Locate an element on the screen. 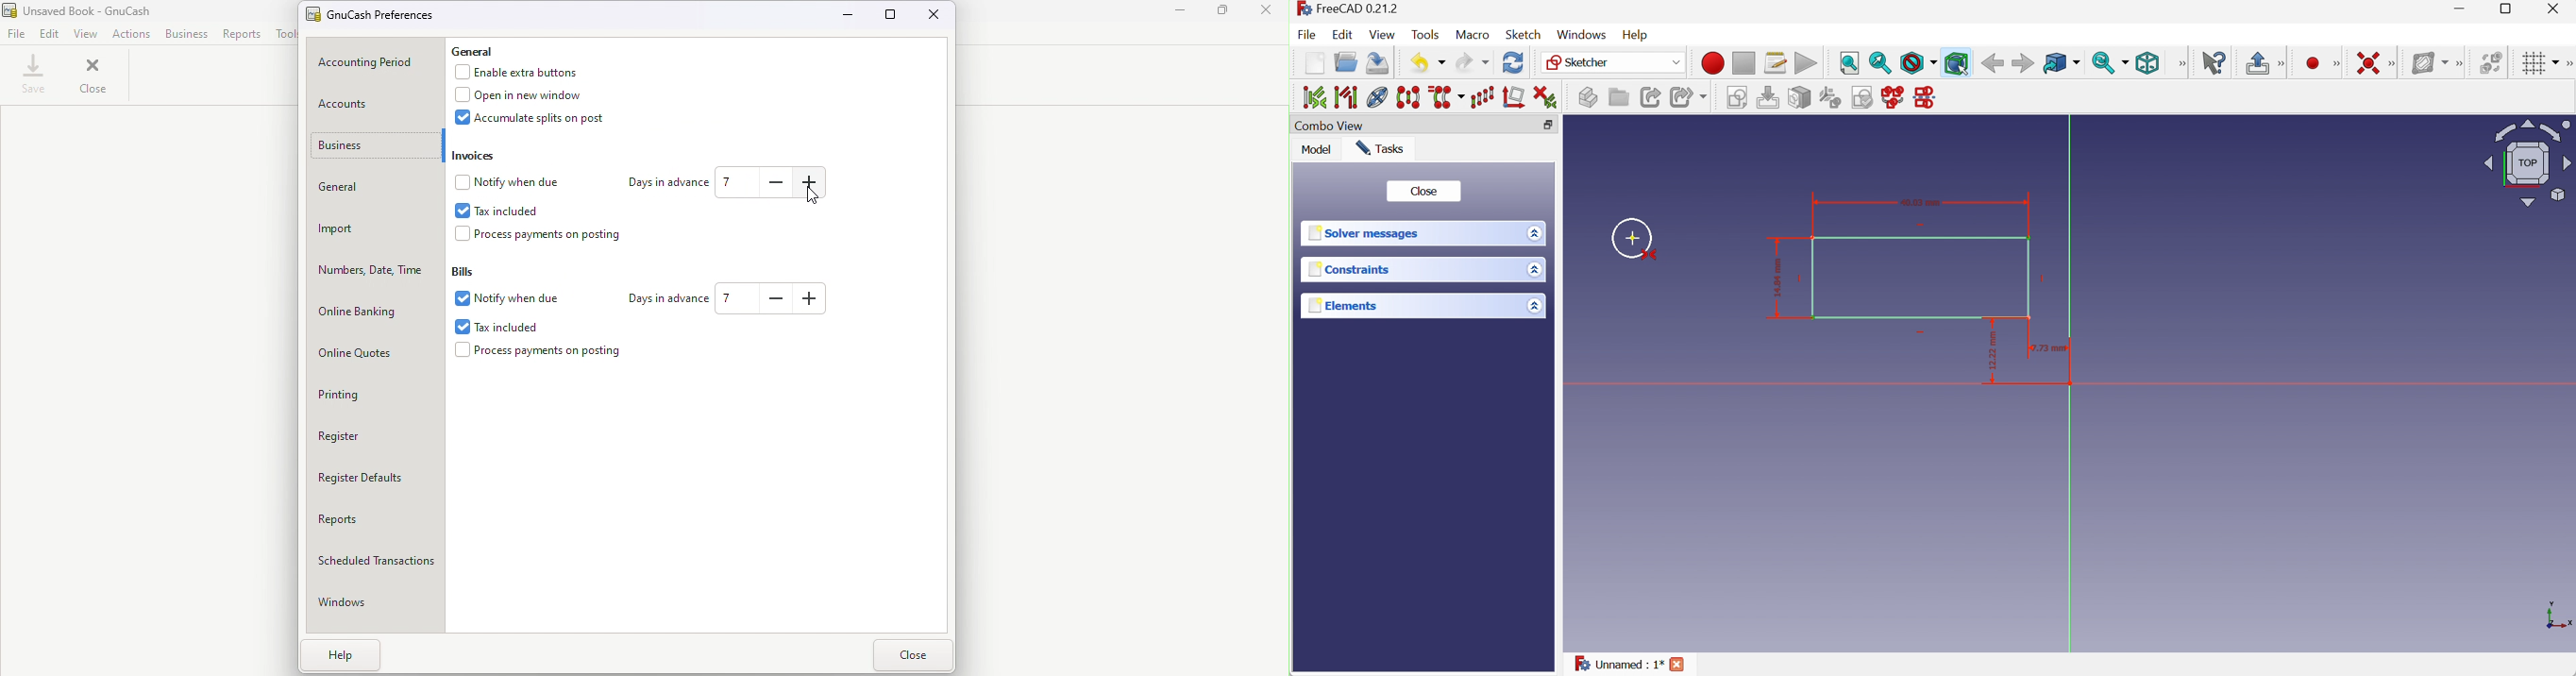 This screenshot has height=700, width=2576. Validate sketch is located at coordinates (1864, 97).